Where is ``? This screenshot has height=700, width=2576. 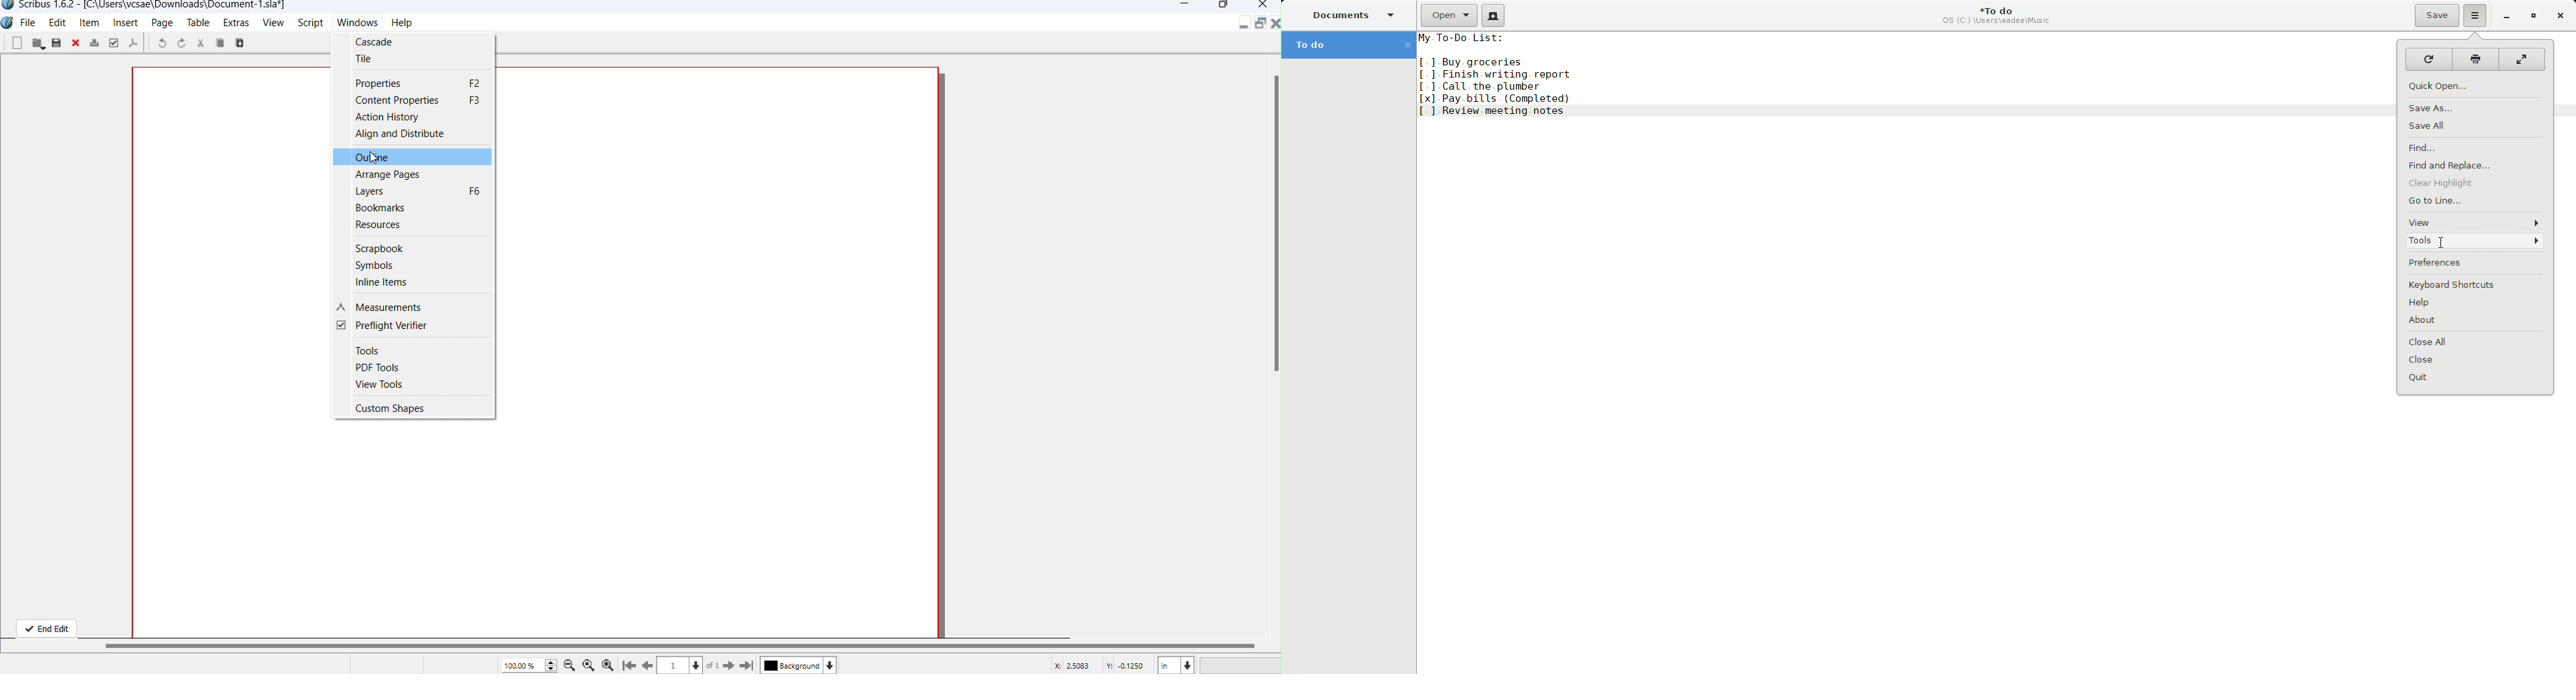
 is located at coordinates (90, 23).